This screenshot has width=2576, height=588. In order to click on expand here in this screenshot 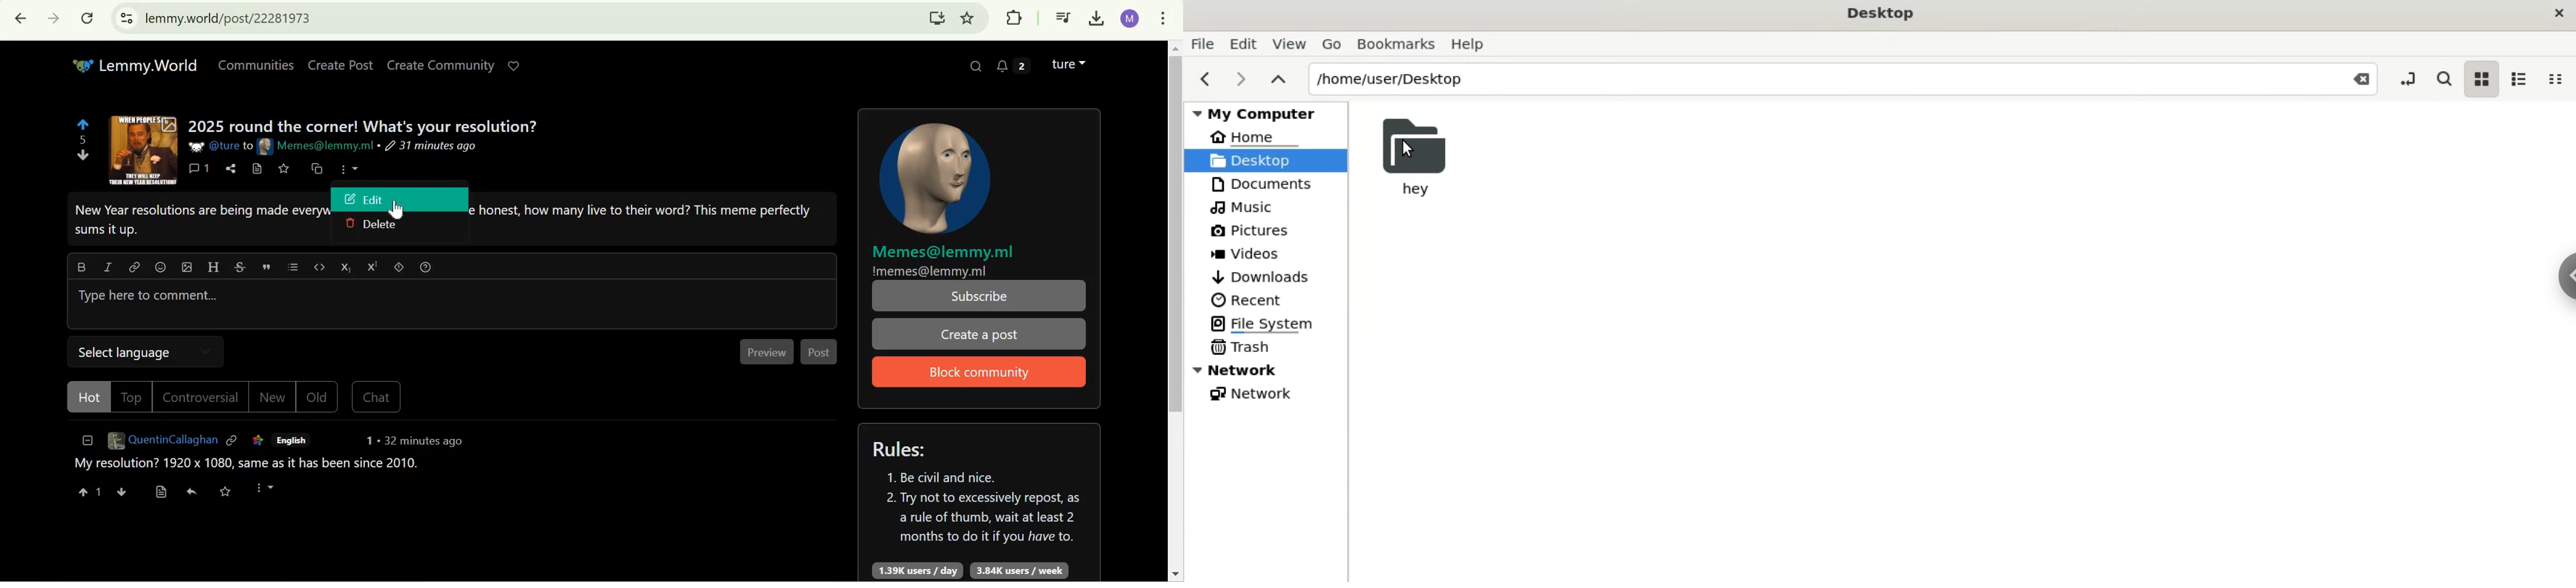, I will do `click(143, 151)`.